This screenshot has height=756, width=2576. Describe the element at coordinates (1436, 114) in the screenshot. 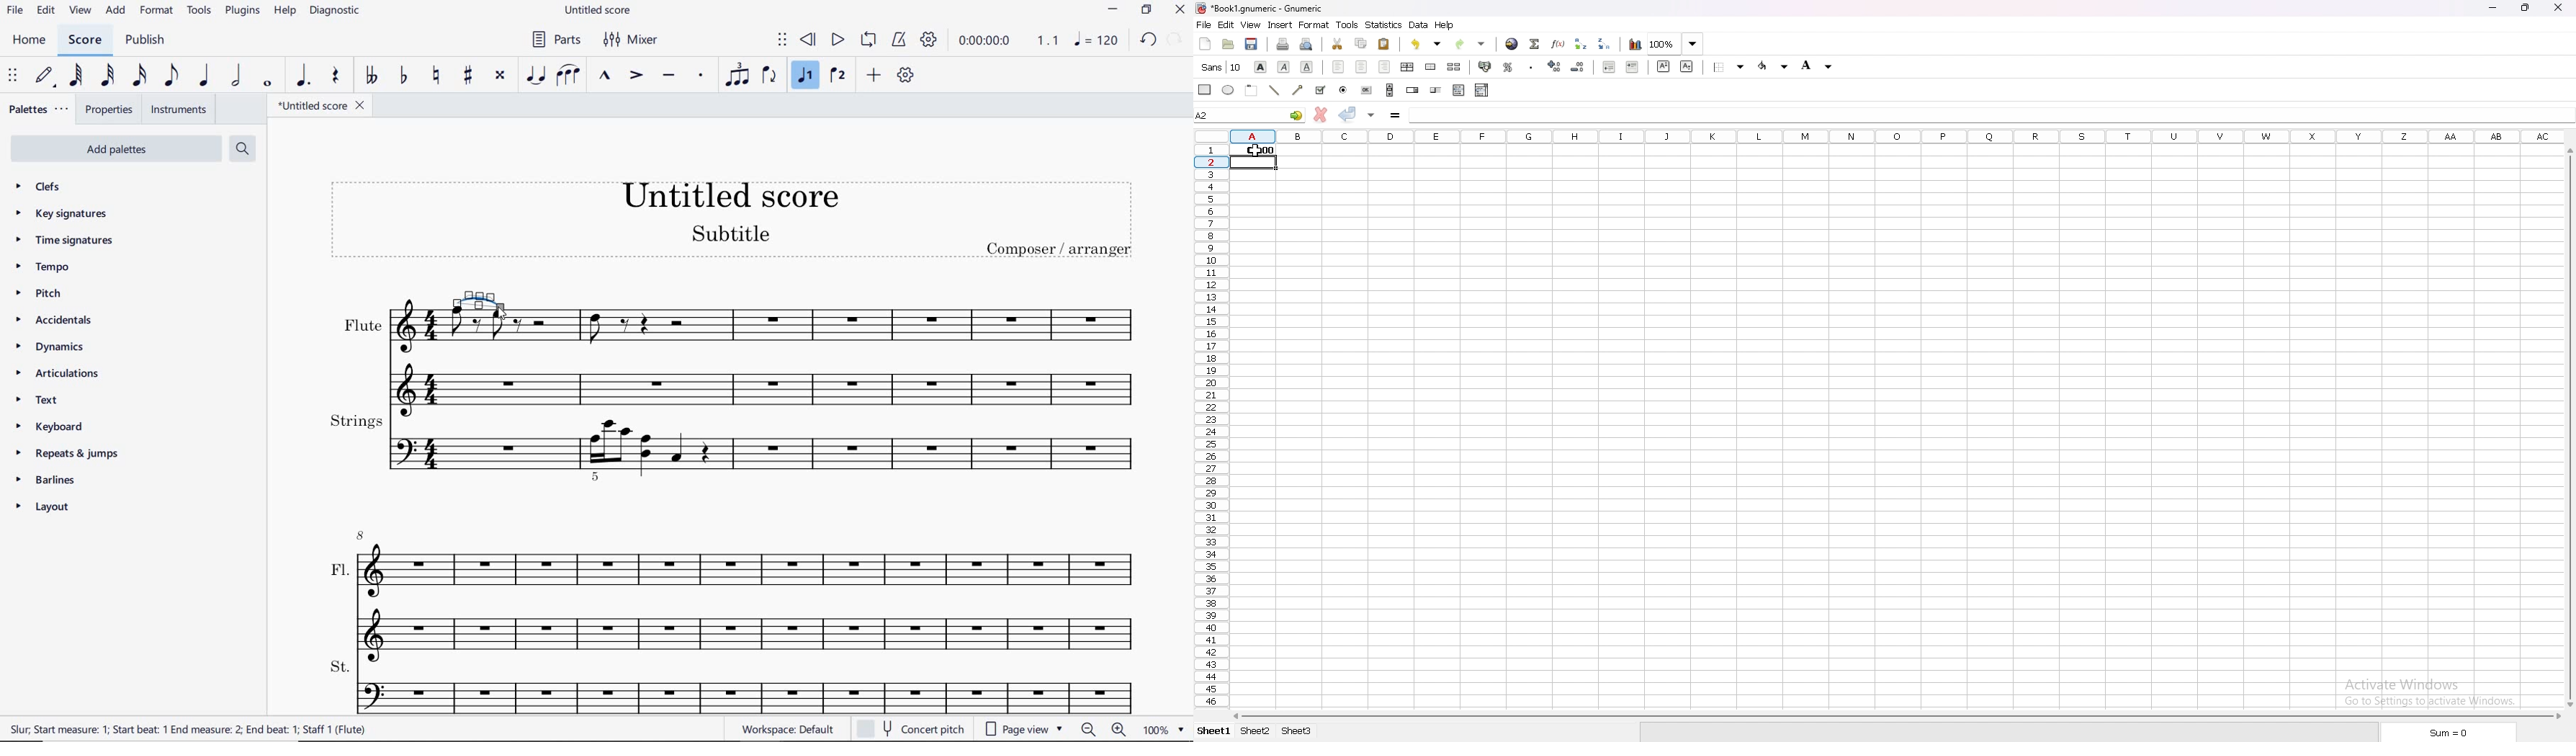

I see `cell input` at that location.